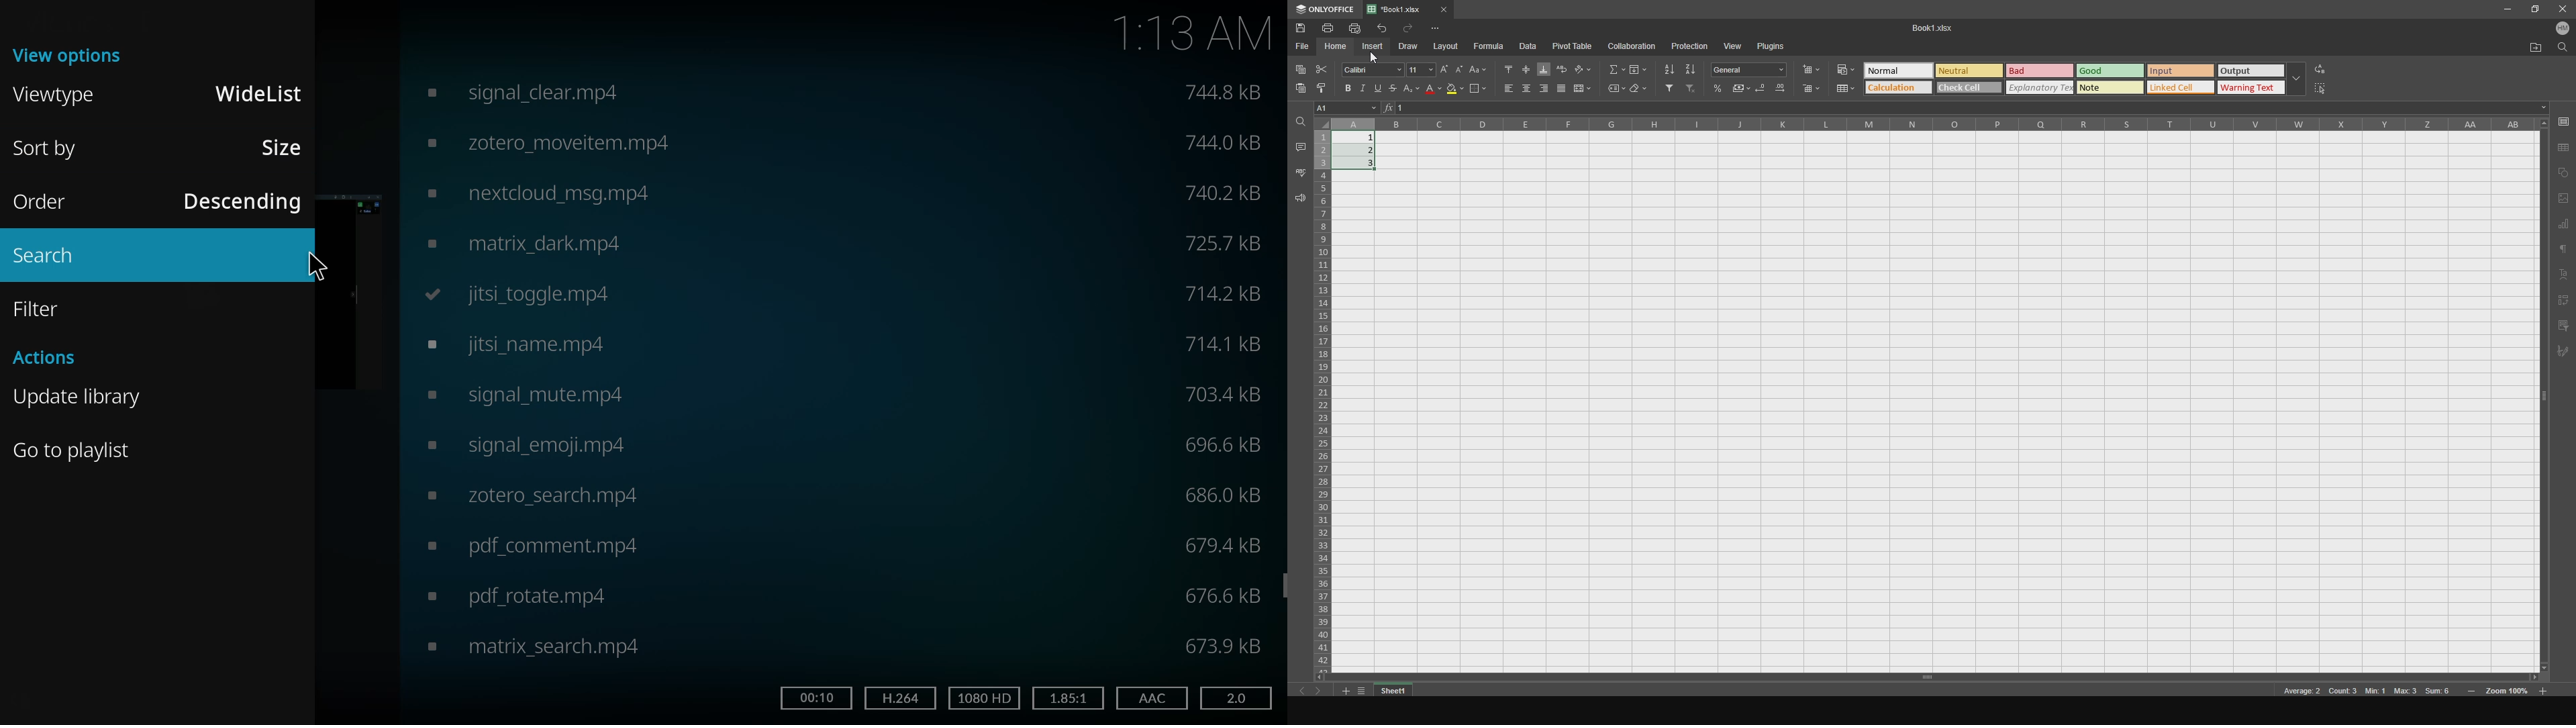  Describe the element at coordinates (1337, 47) in the screenshot. I see `home` at that location.